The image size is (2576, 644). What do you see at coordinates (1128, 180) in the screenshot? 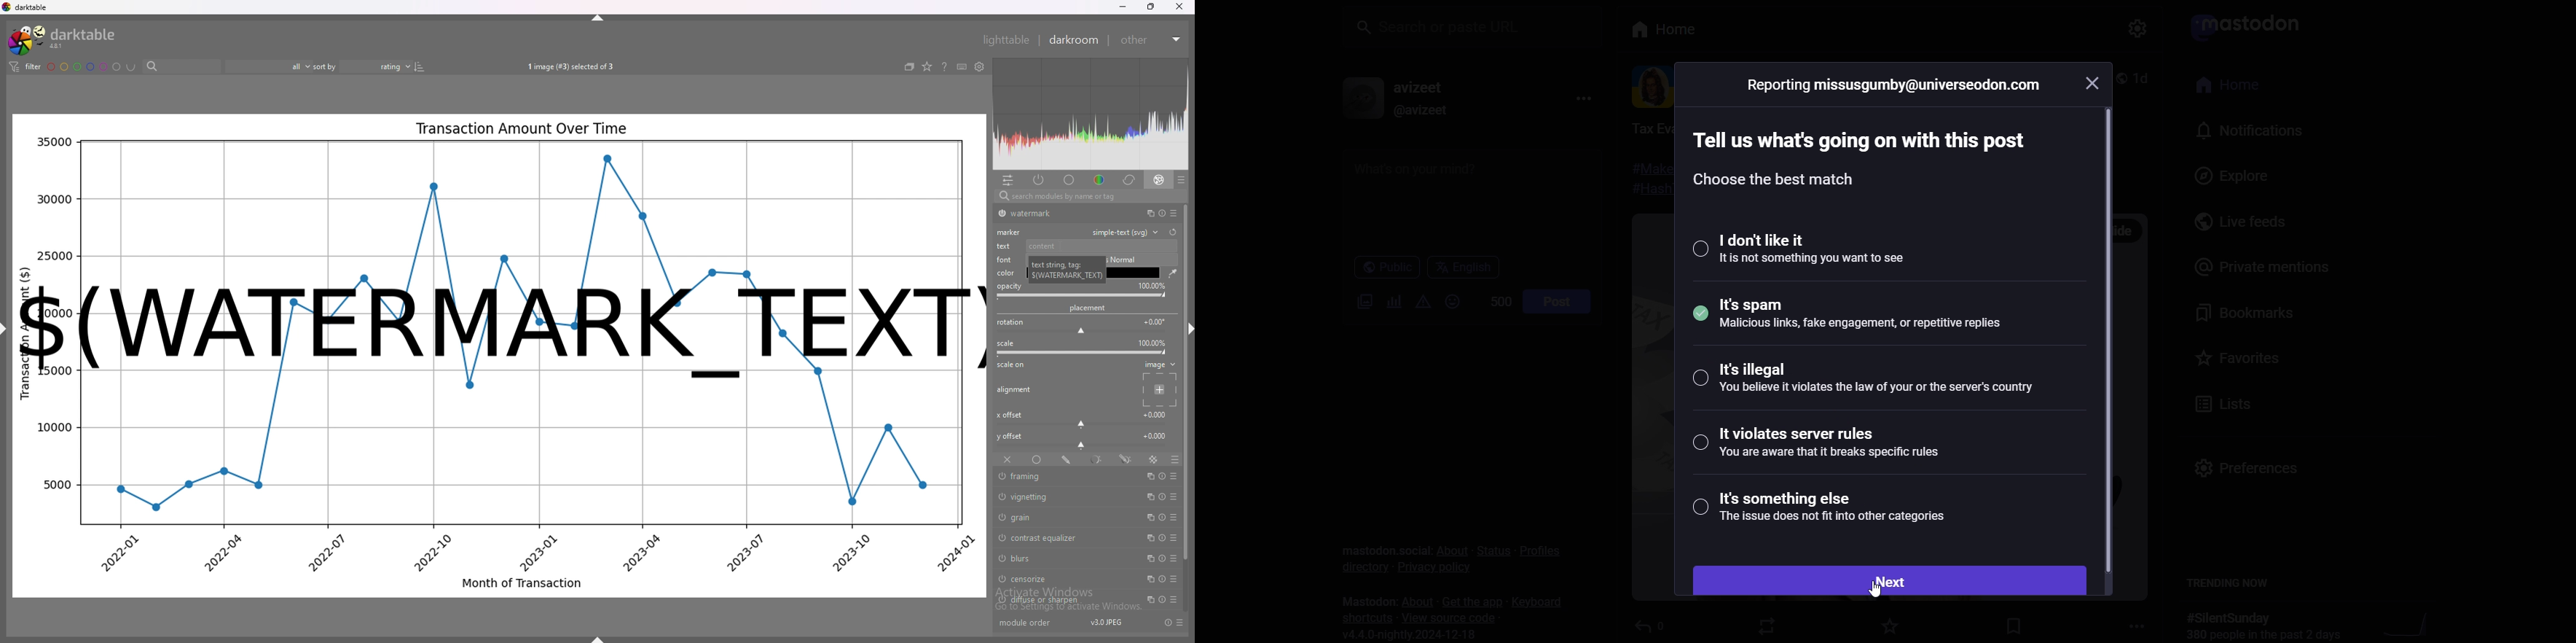
I see `correct` at bounding box center [1128, 180].